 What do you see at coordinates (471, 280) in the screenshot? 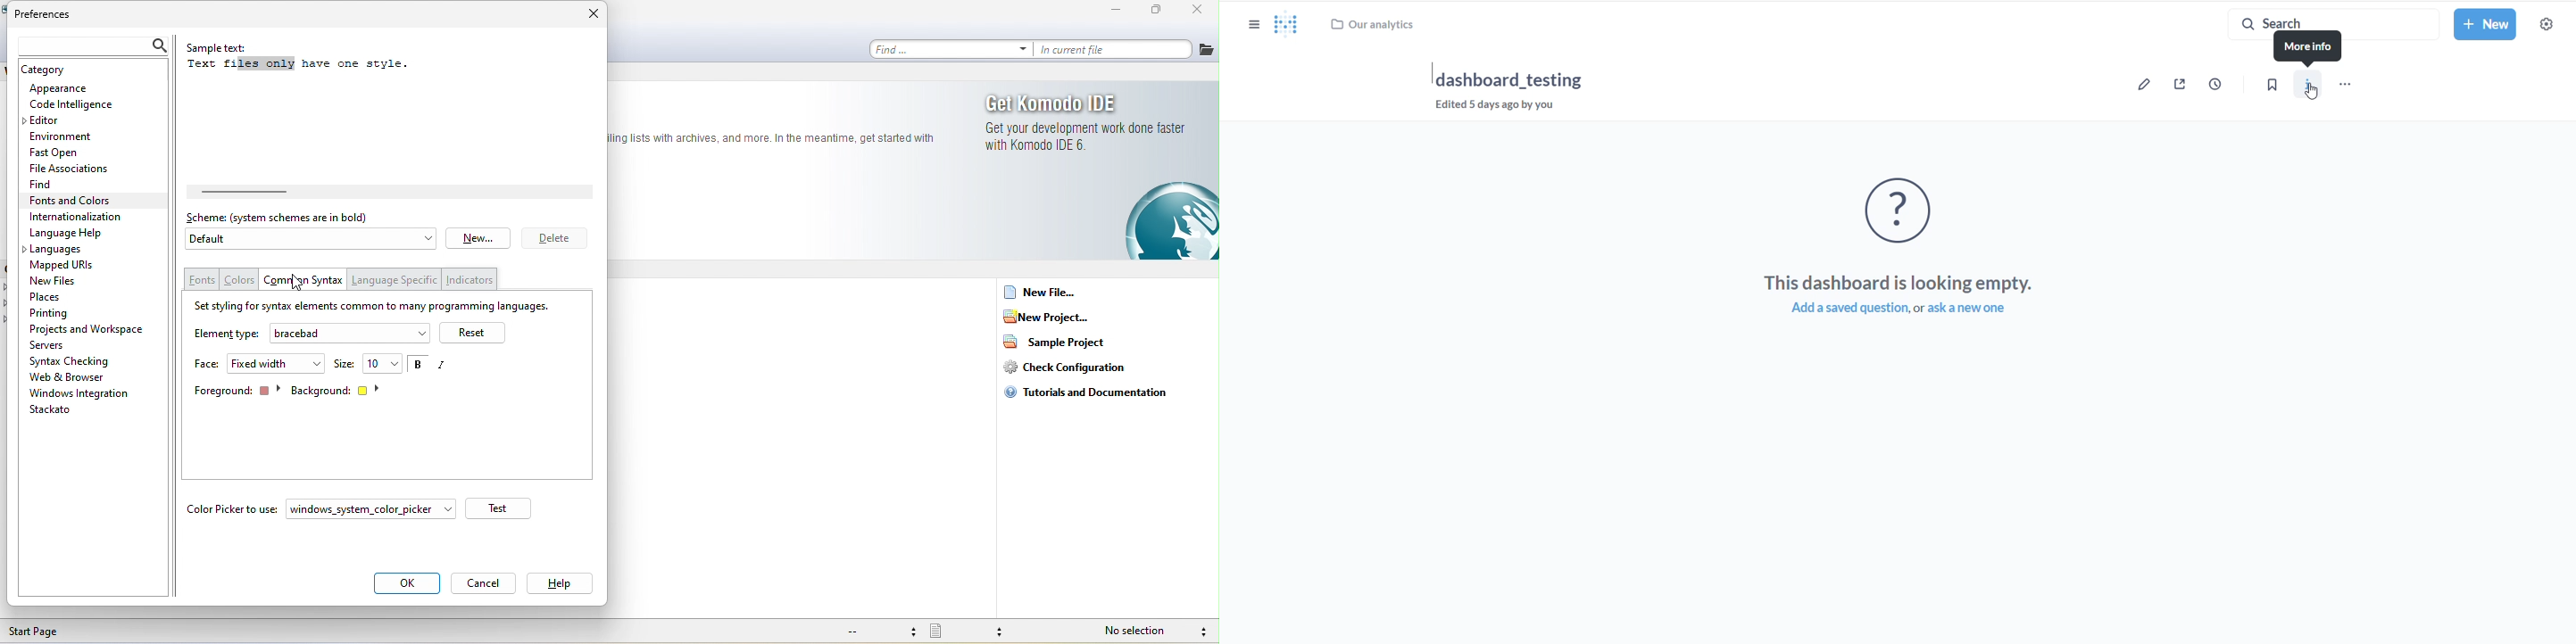
I see `indicators` at bounding box center [471, 280].